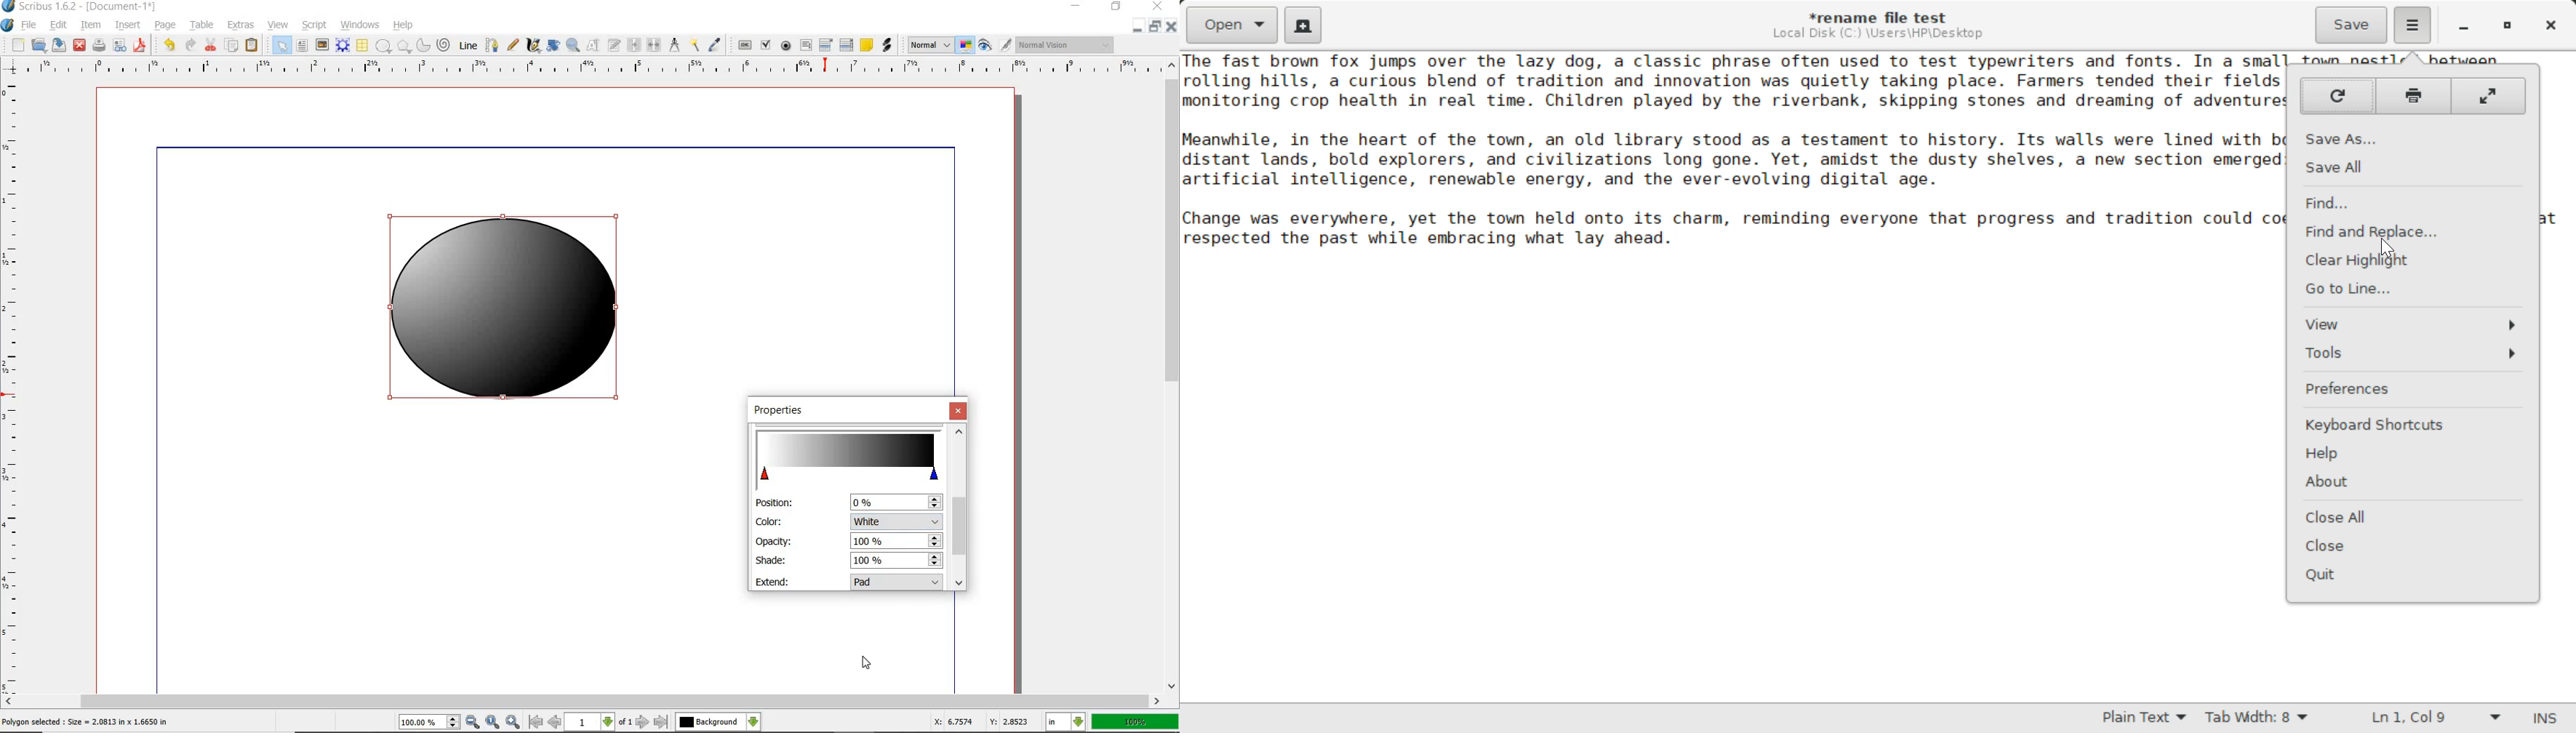 The height and width of the screenshot is (756, 2576). Describe the element at coordinates (716, 46) in the screenshot. I see `EYE DROPPER` at that location.